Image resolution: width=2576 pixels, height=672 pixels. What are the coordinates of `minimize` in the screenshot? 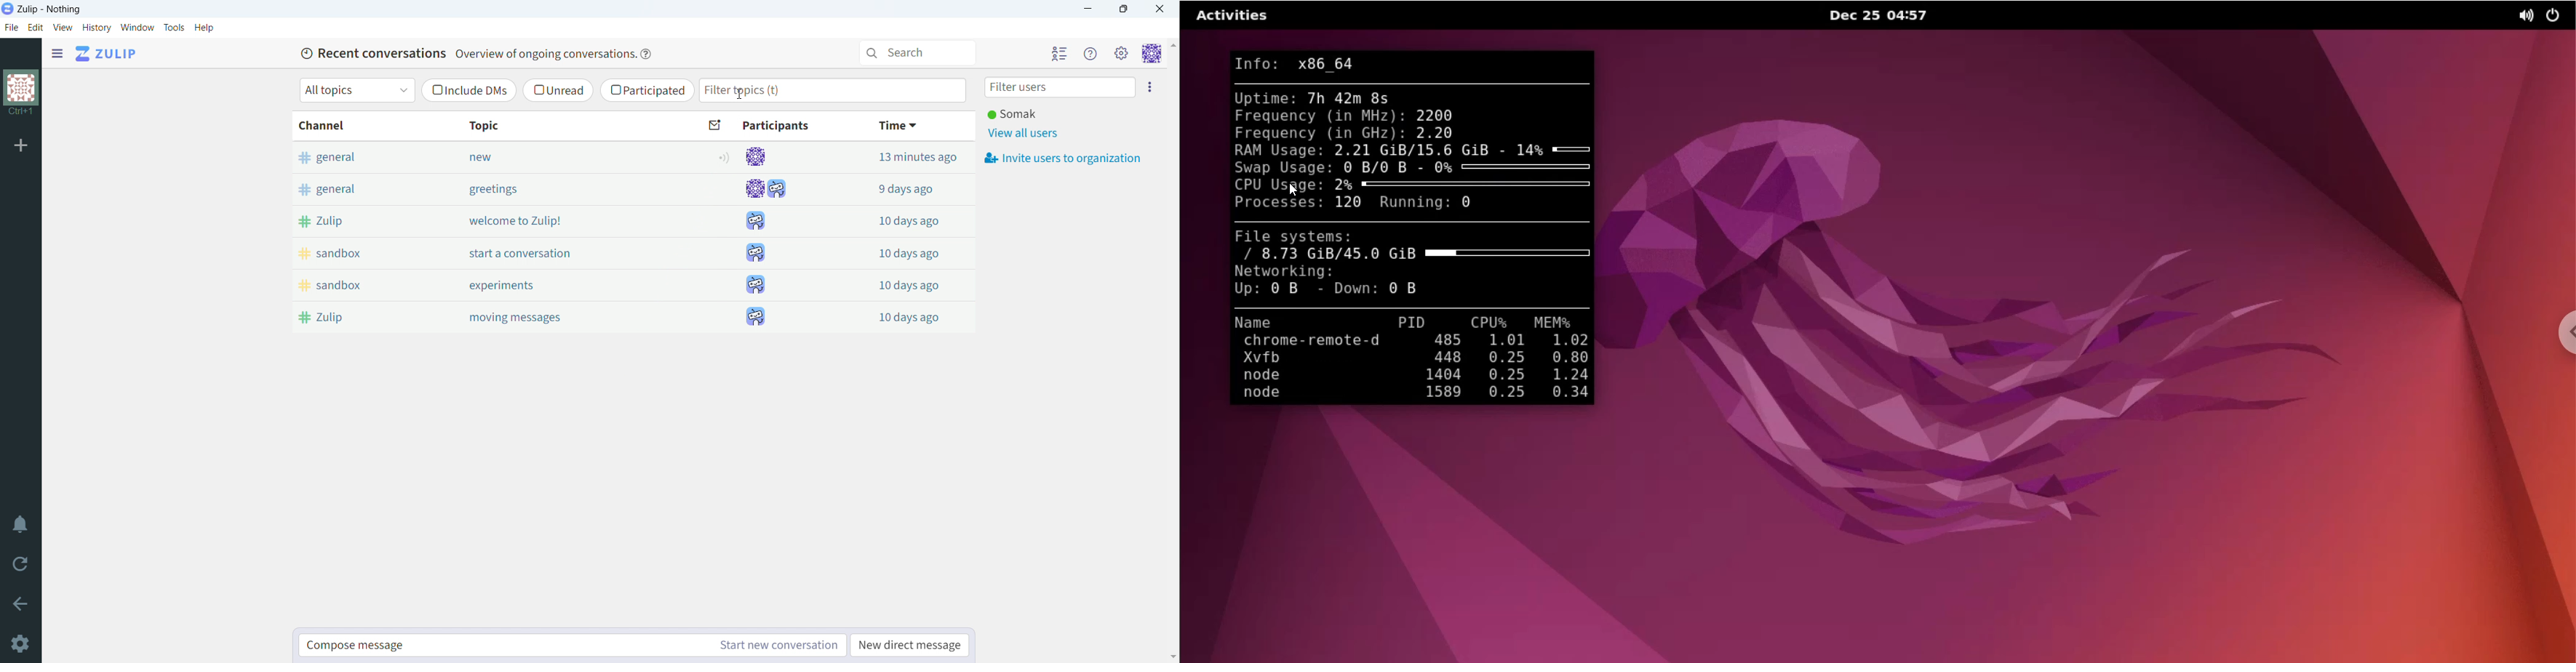 It's located at (1089, 9).